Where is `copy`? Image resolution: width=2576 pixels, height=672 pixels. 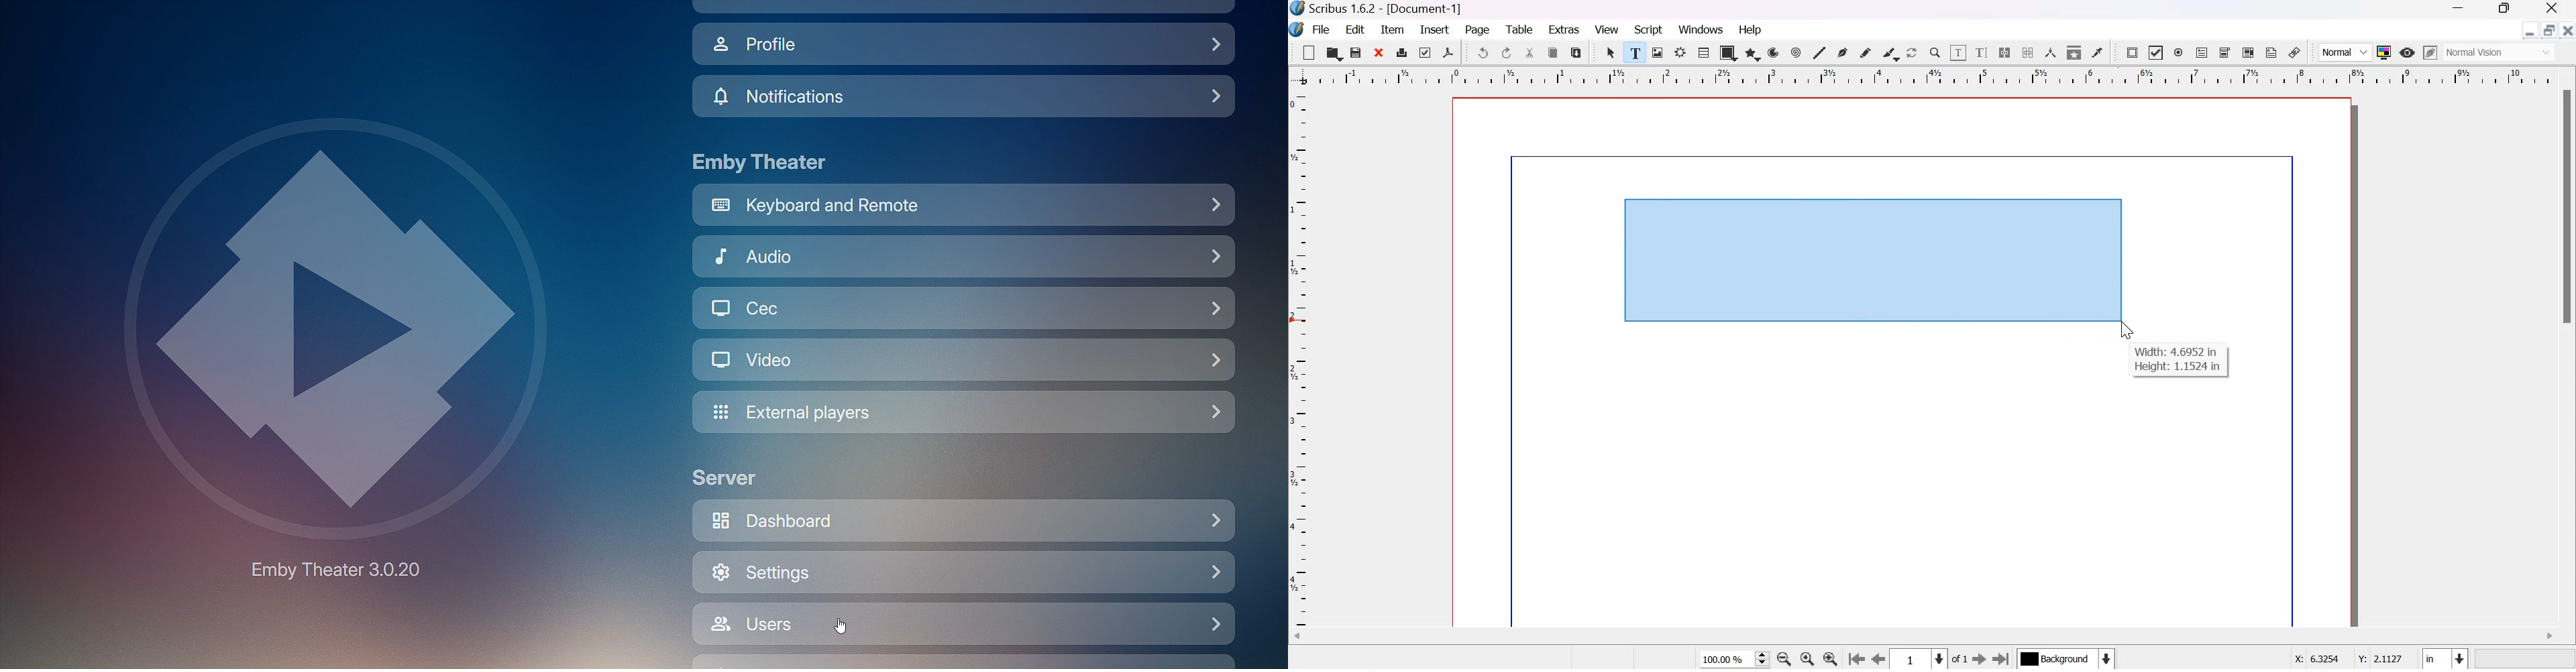
copy is located at coordinates (1554, 53).